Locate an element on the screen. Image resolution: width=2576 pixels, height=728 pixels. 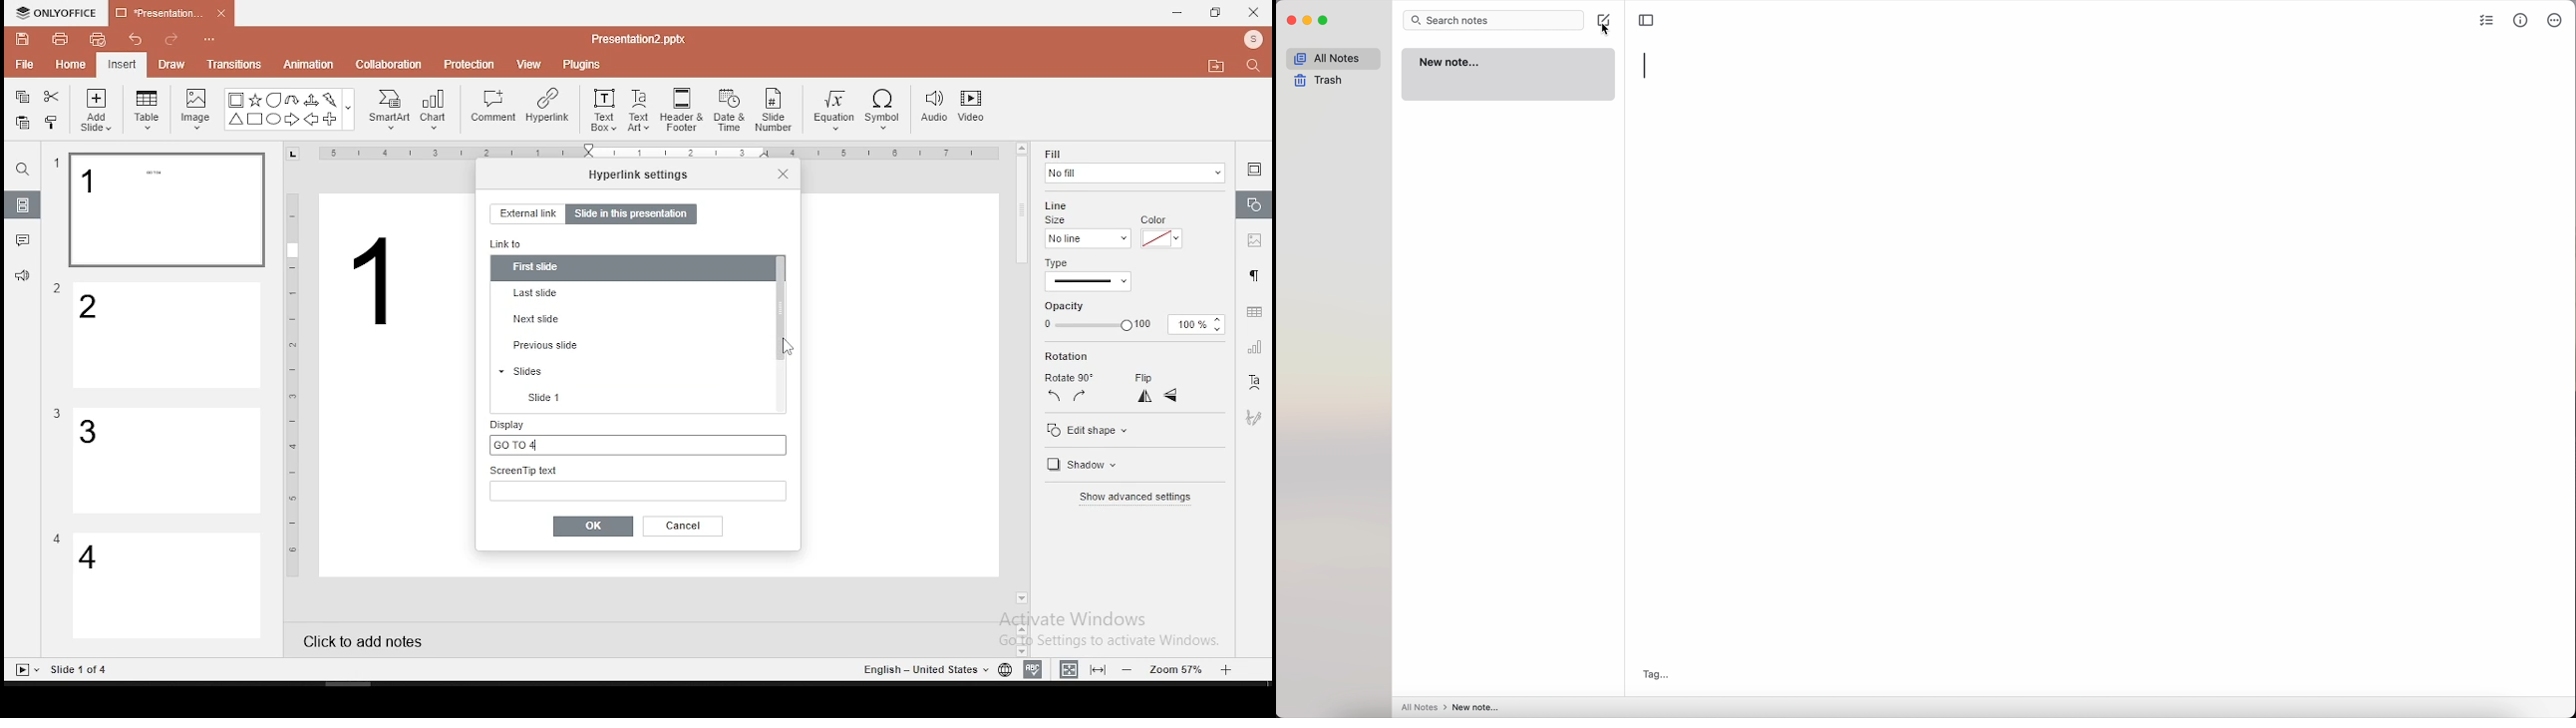
Arrow Right is located at coordinates (293, 121).